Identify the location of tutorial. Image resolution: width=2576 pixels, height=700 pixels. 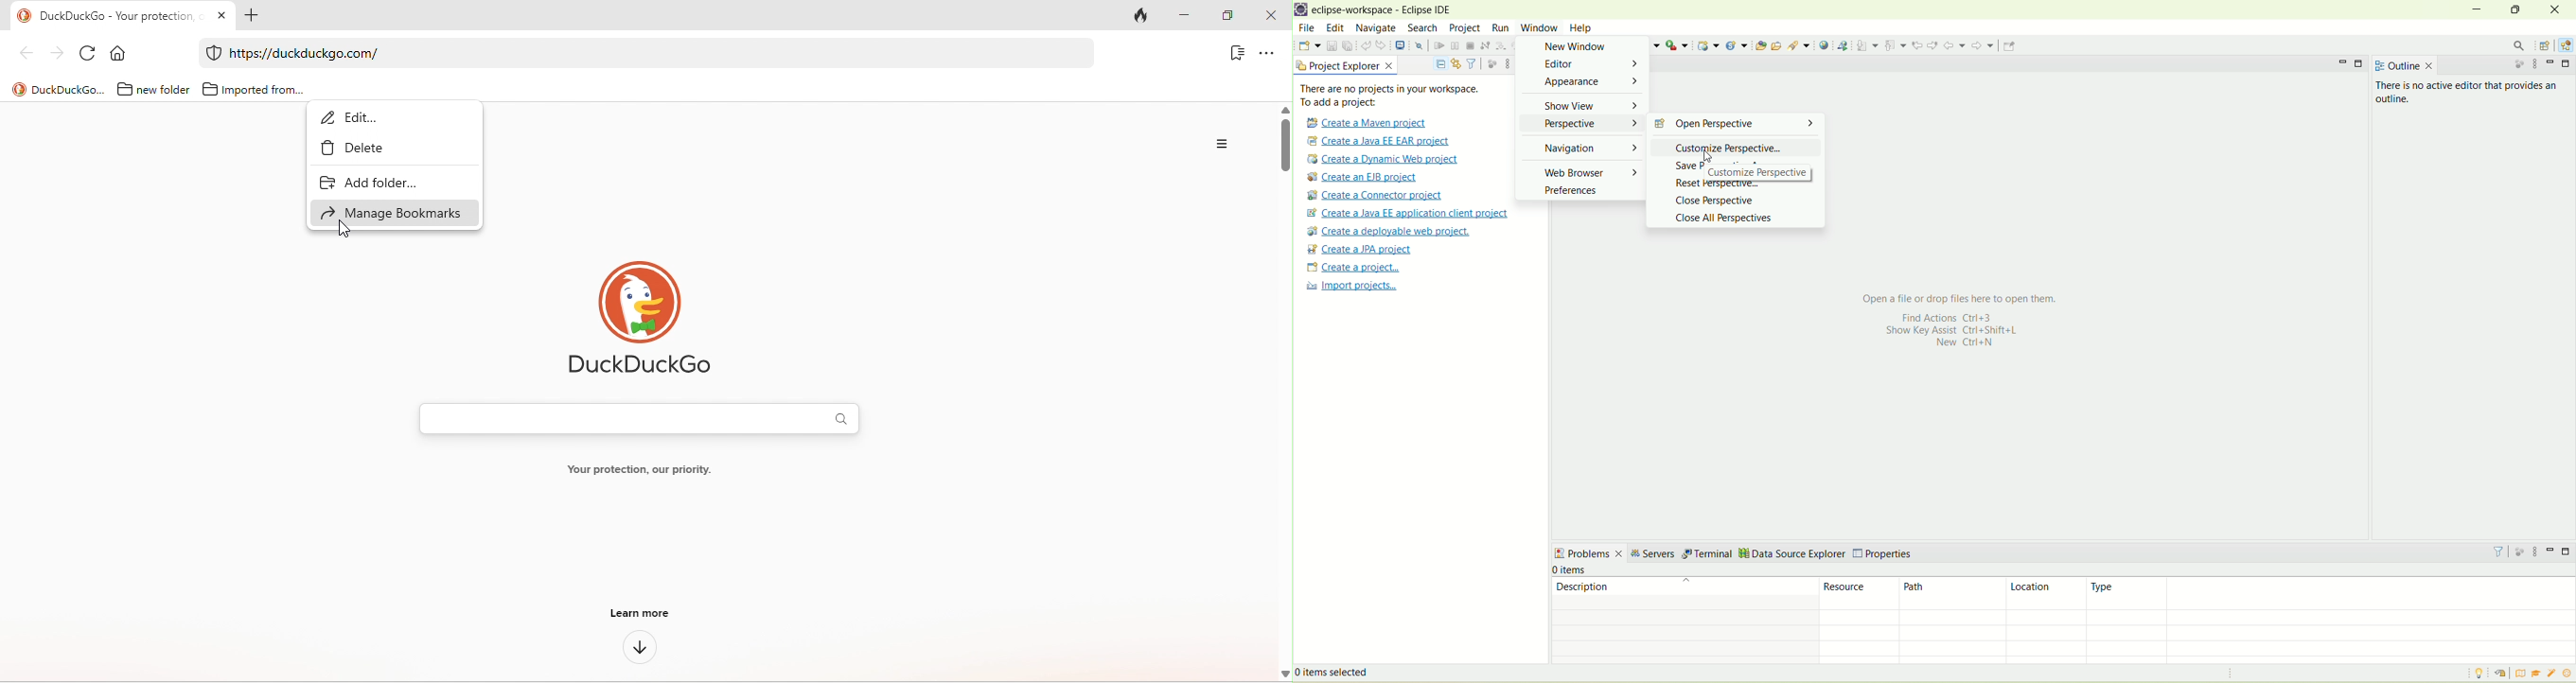
(2537, 673).